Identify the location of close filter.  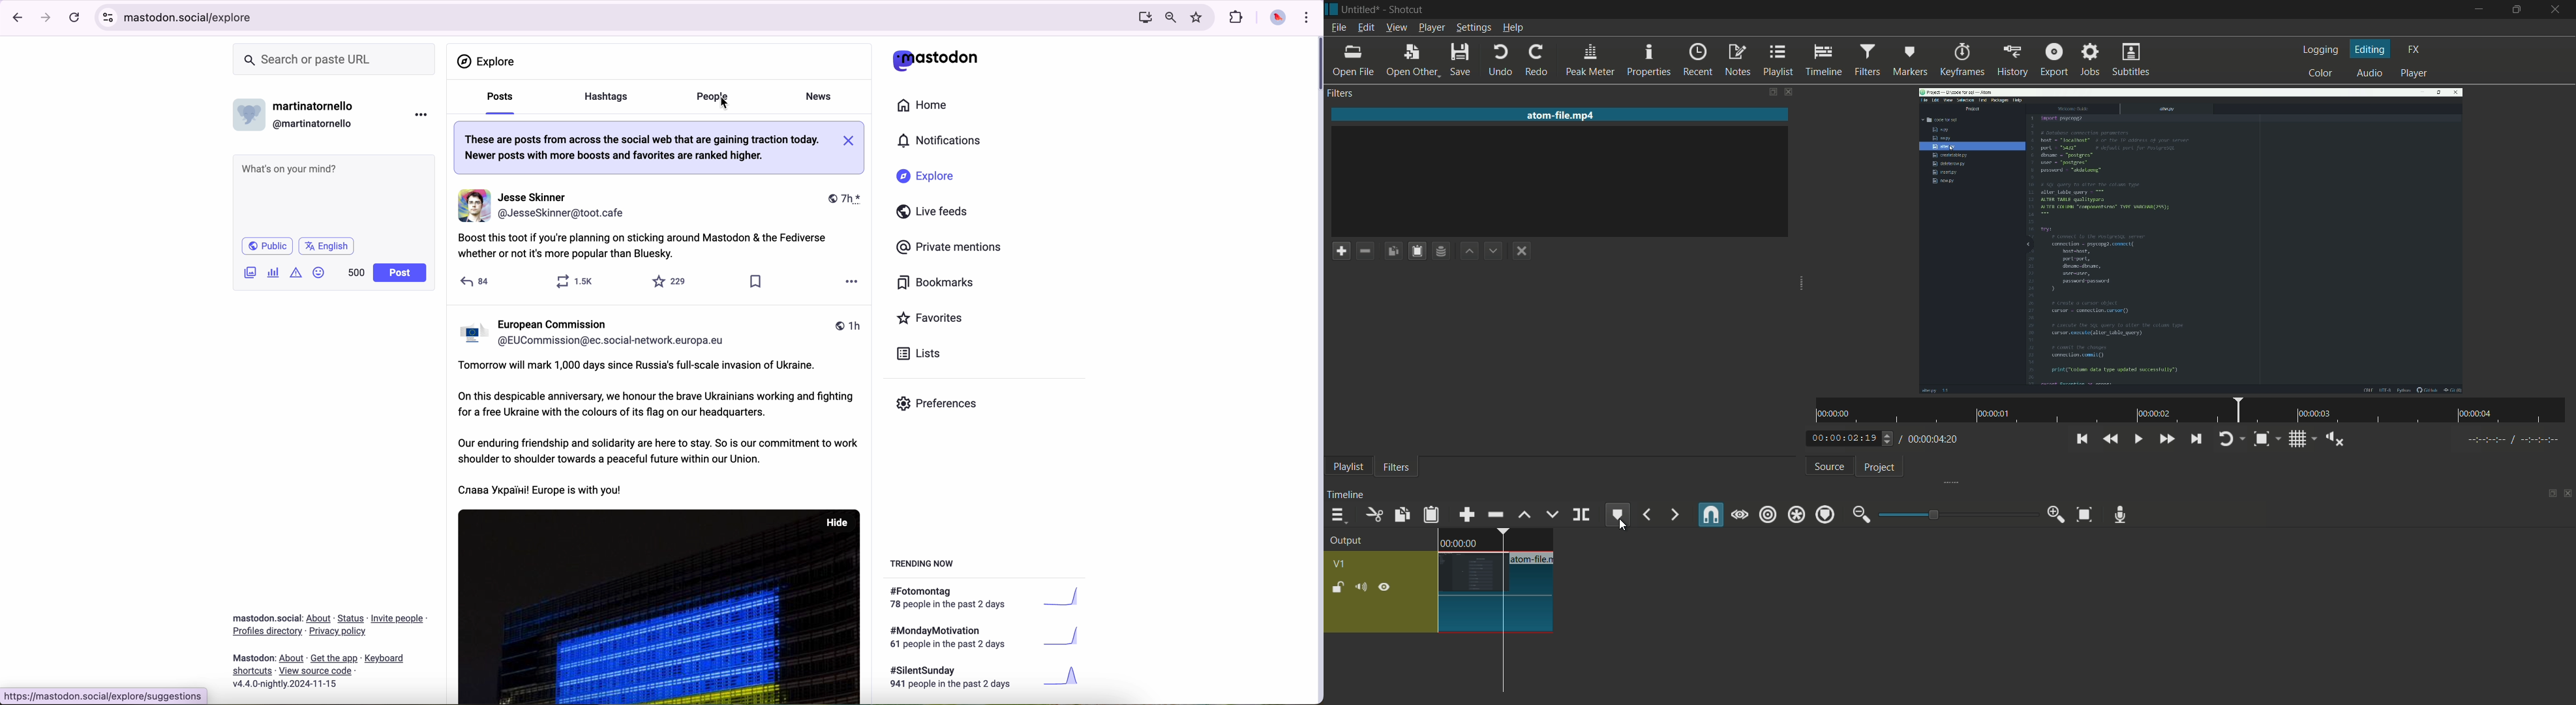
(1788, 91).